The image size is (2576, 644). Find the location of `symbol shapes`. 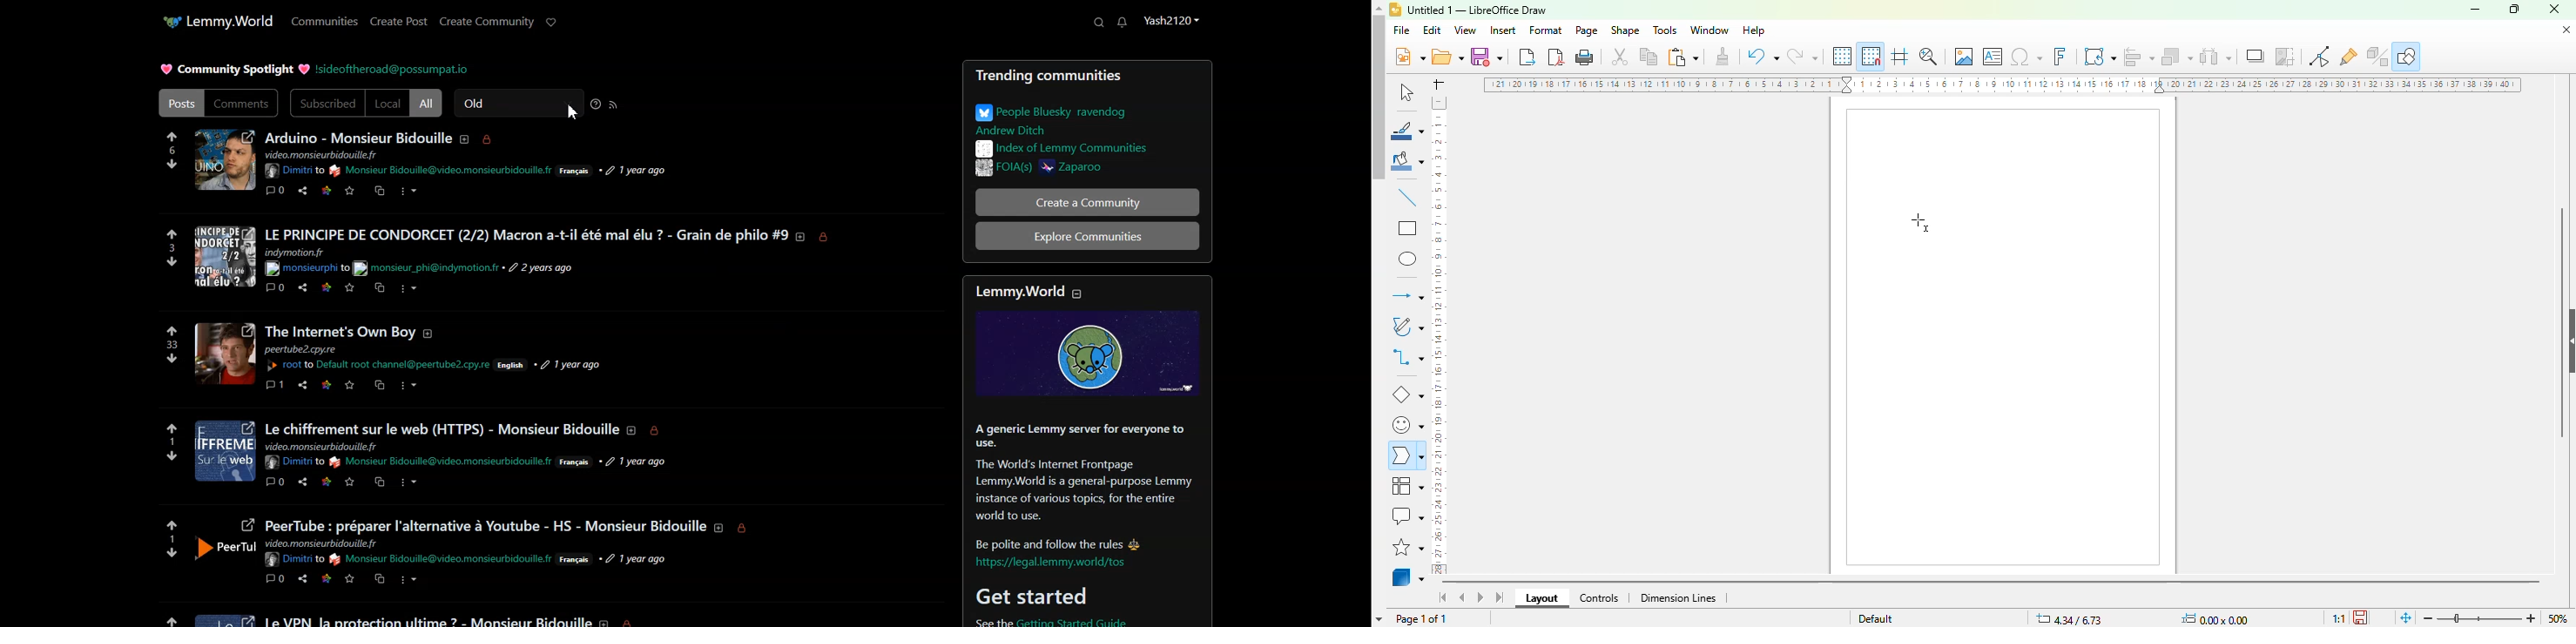

symbol shapes is located at coordinates (1406, 426).